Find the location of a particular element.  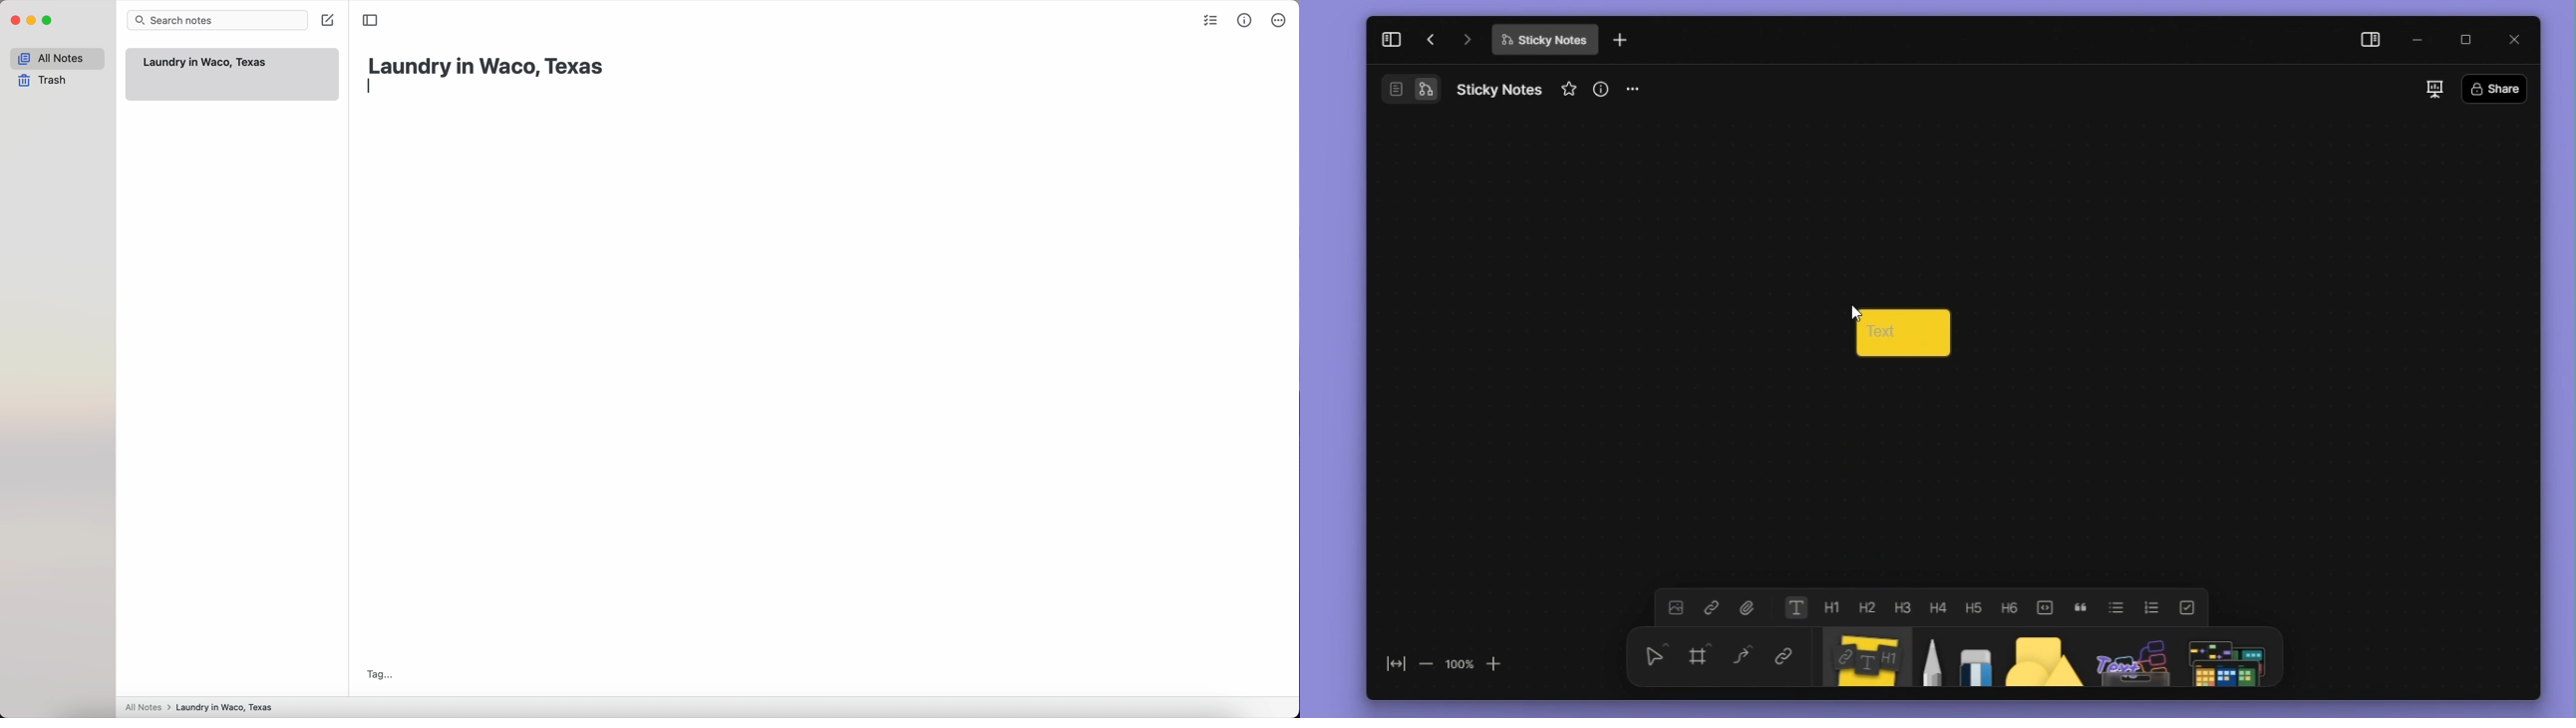

bullet list is located at coordinates (2119, 609).